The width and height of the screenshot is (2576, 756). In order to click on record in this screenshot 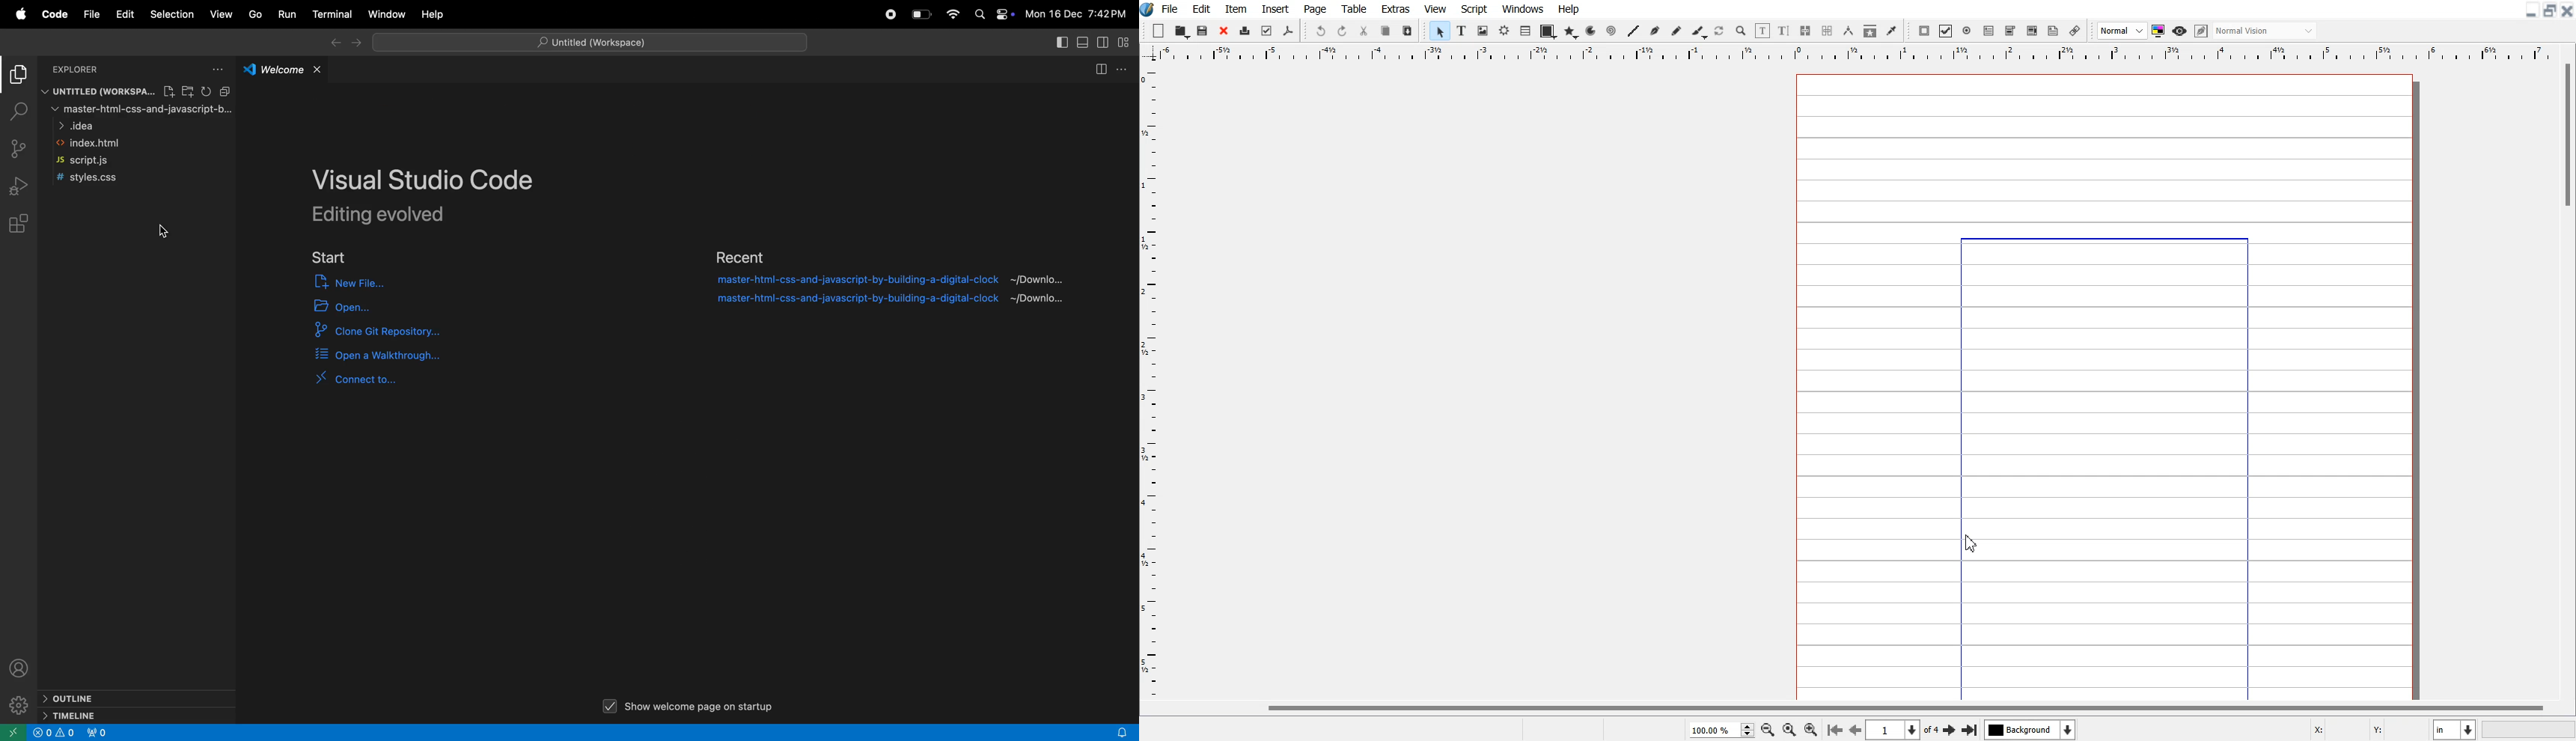, I will do `click(890, 15)`.